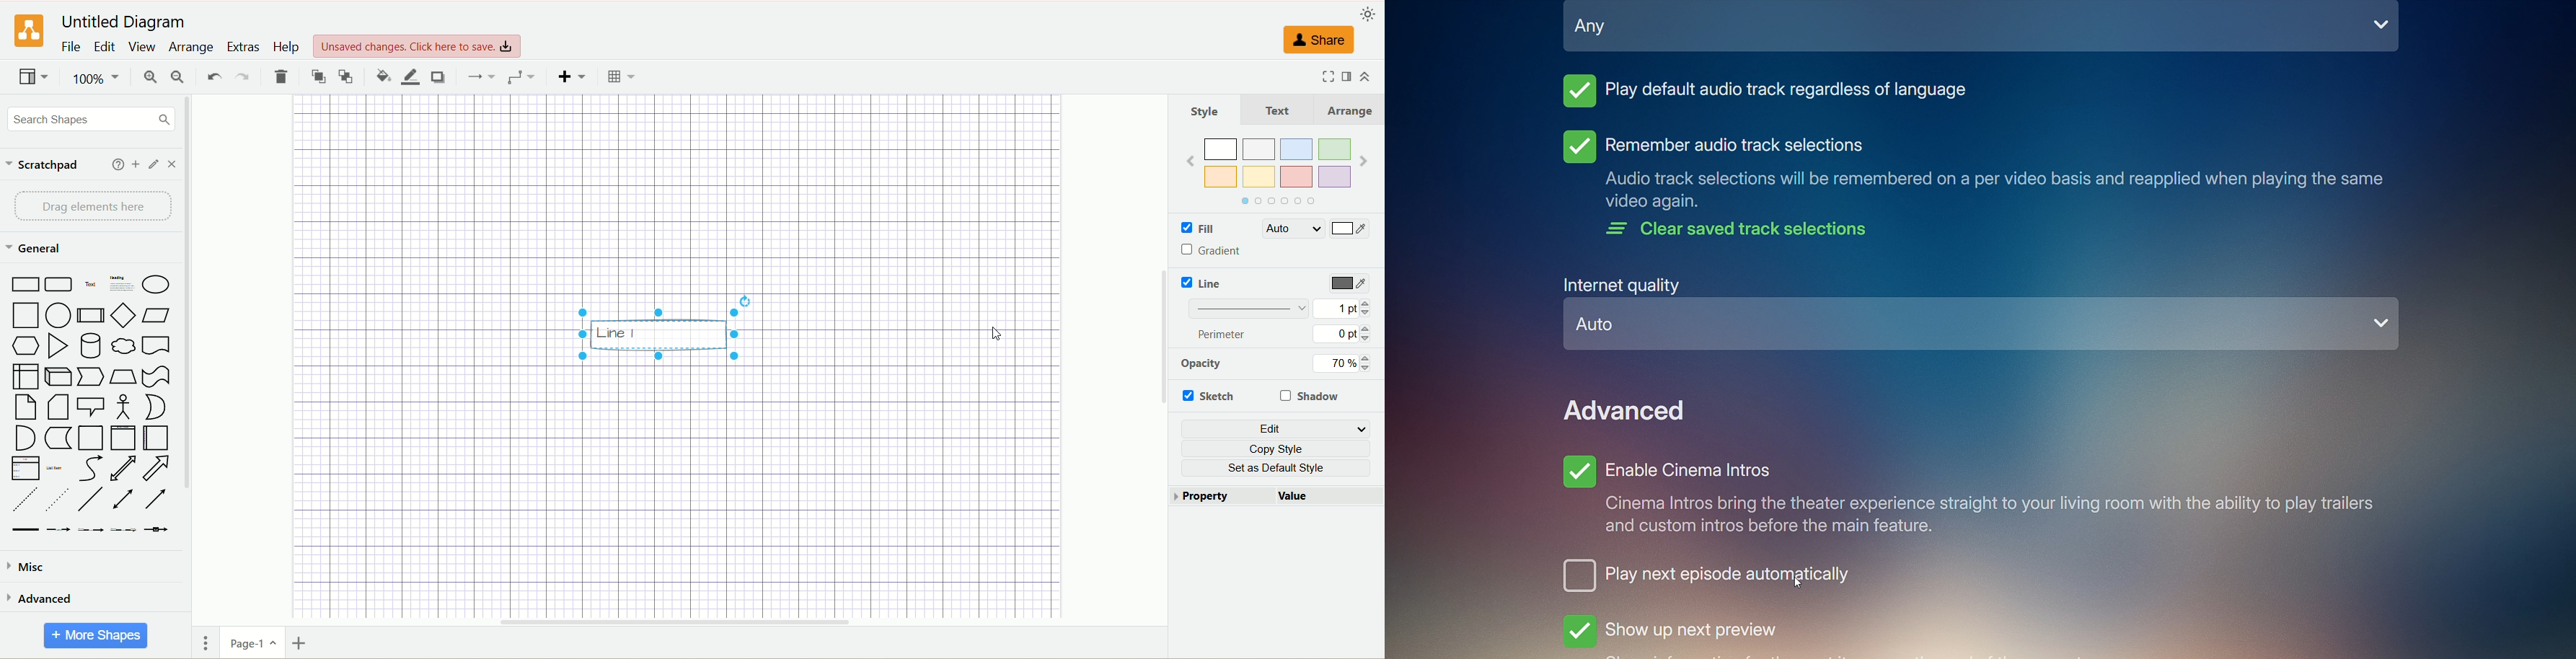 Image resolution: width=2576 pixels, height=672 pixels. I want to click on Caption, so click(1993, 191).